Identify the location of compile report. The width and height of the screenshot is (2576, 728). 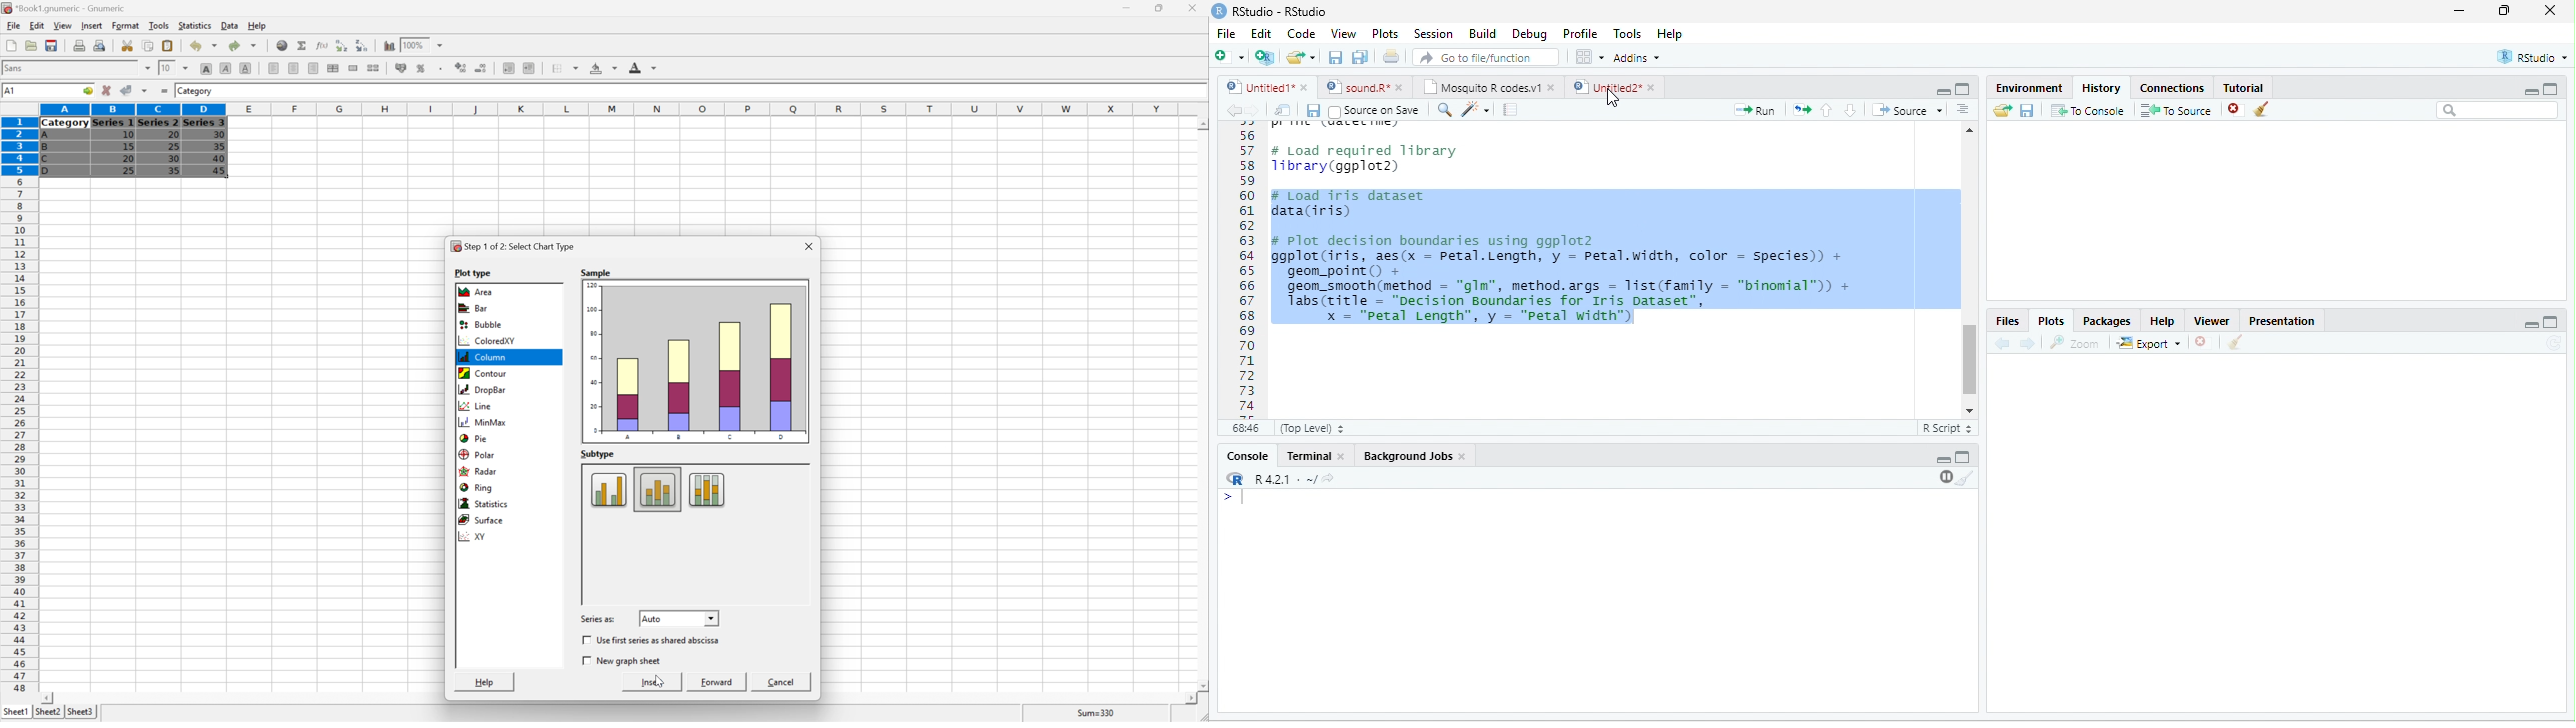
(1510, 109).